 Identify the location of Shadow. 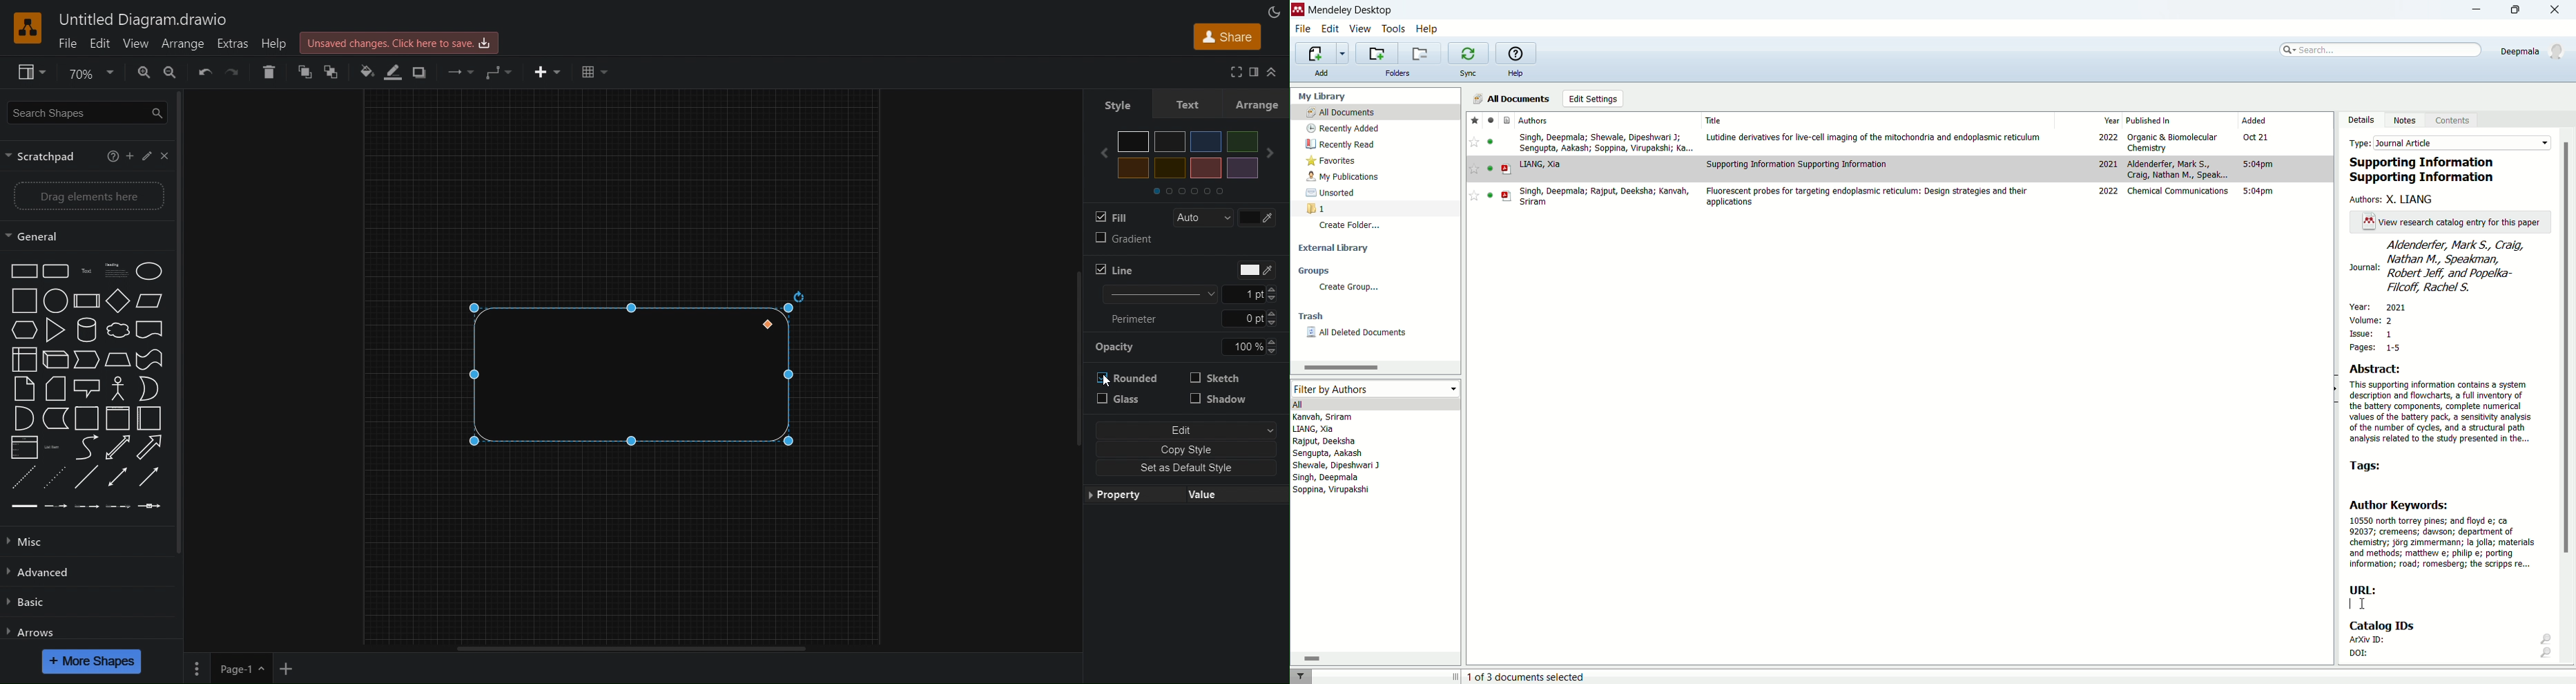
(422, 73).